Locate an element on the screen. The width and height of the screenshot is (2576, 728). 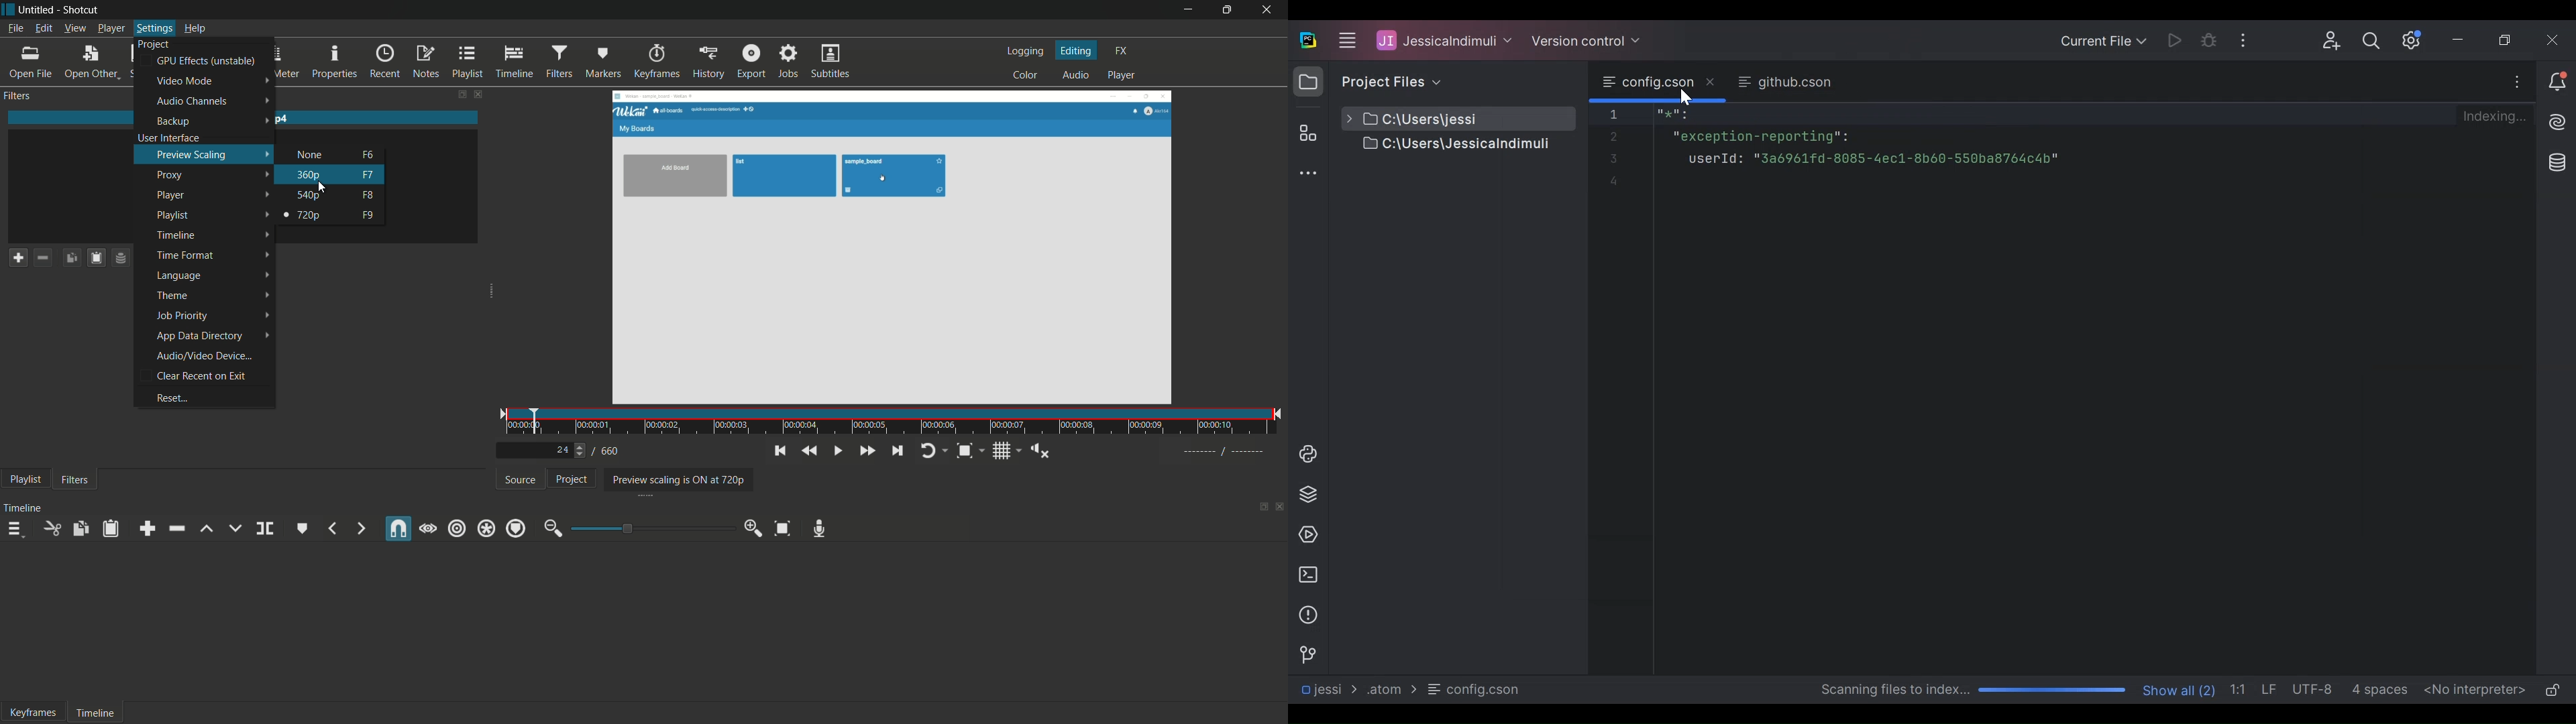
app name is located at coordinates (83, 10).